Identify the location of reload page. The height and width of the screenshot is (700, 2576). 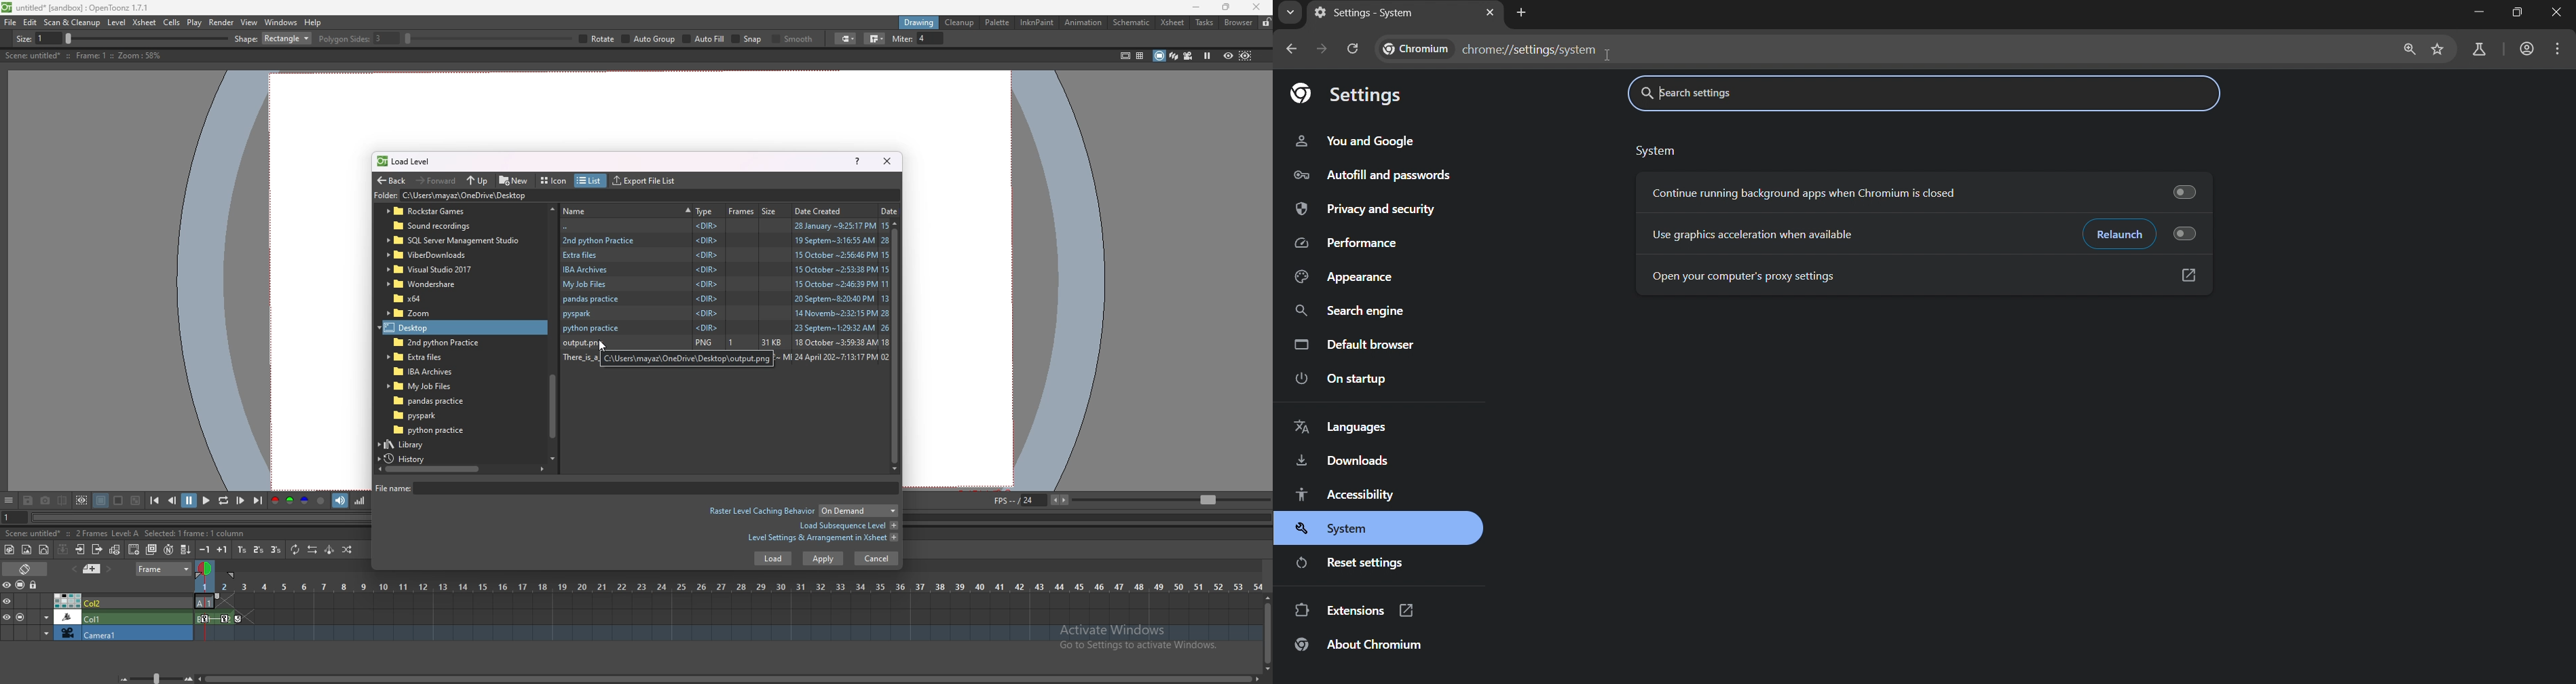
(1352, 51).